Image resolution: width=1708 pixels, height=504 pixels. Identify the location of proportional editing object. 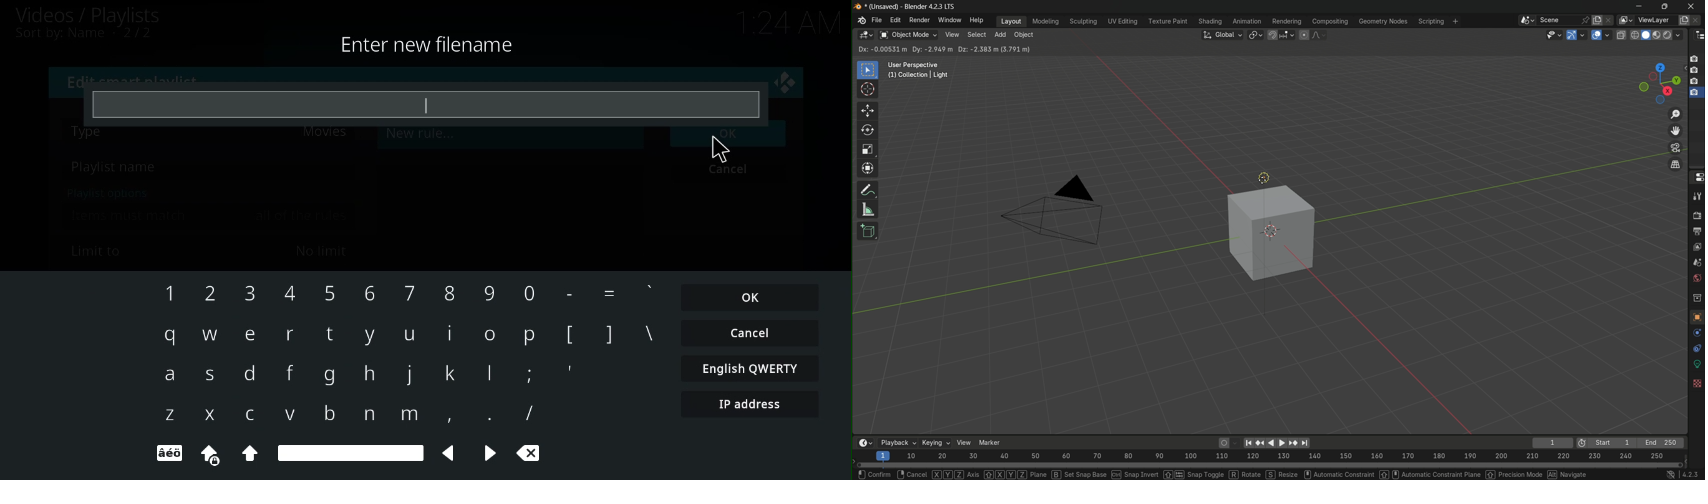
(1304, 35).